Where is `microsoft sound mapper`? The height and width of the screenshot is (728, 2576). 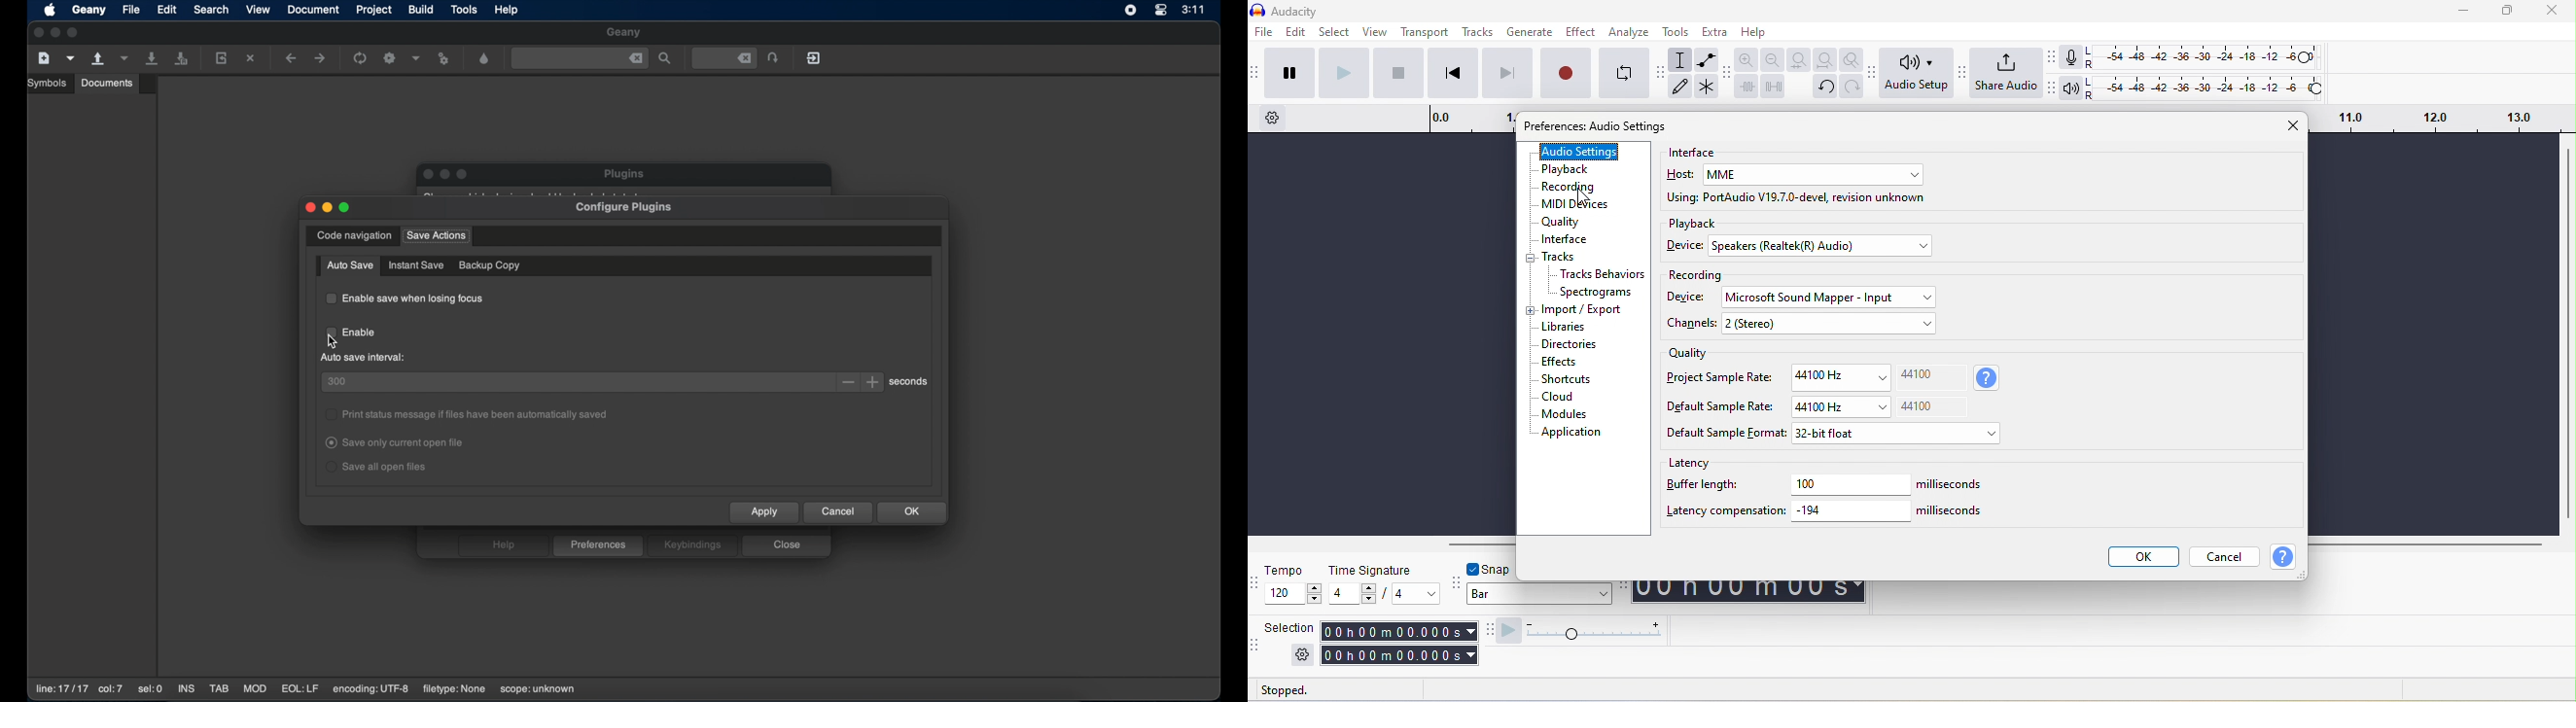 microsoft sound mapper is located at coordinates (1838, 298).